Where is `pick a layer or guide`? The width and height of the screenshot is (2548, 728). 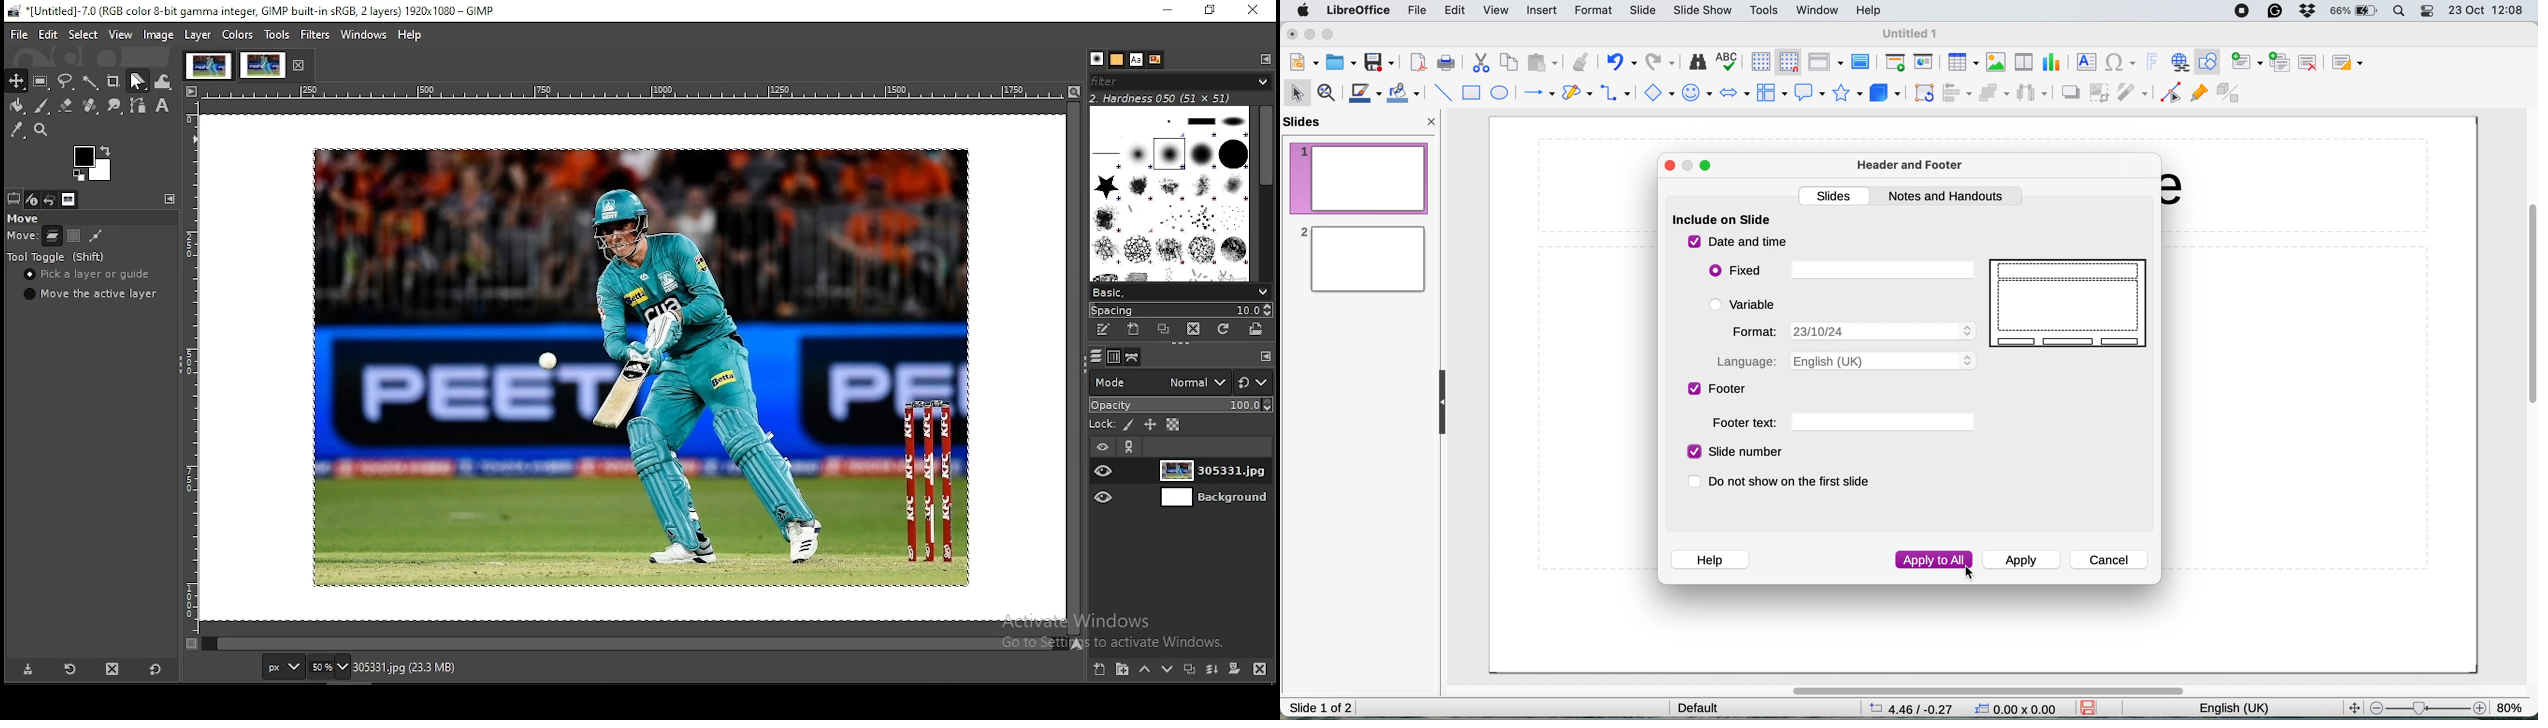
pick a layer or guide is located at coordinates (93, 274).